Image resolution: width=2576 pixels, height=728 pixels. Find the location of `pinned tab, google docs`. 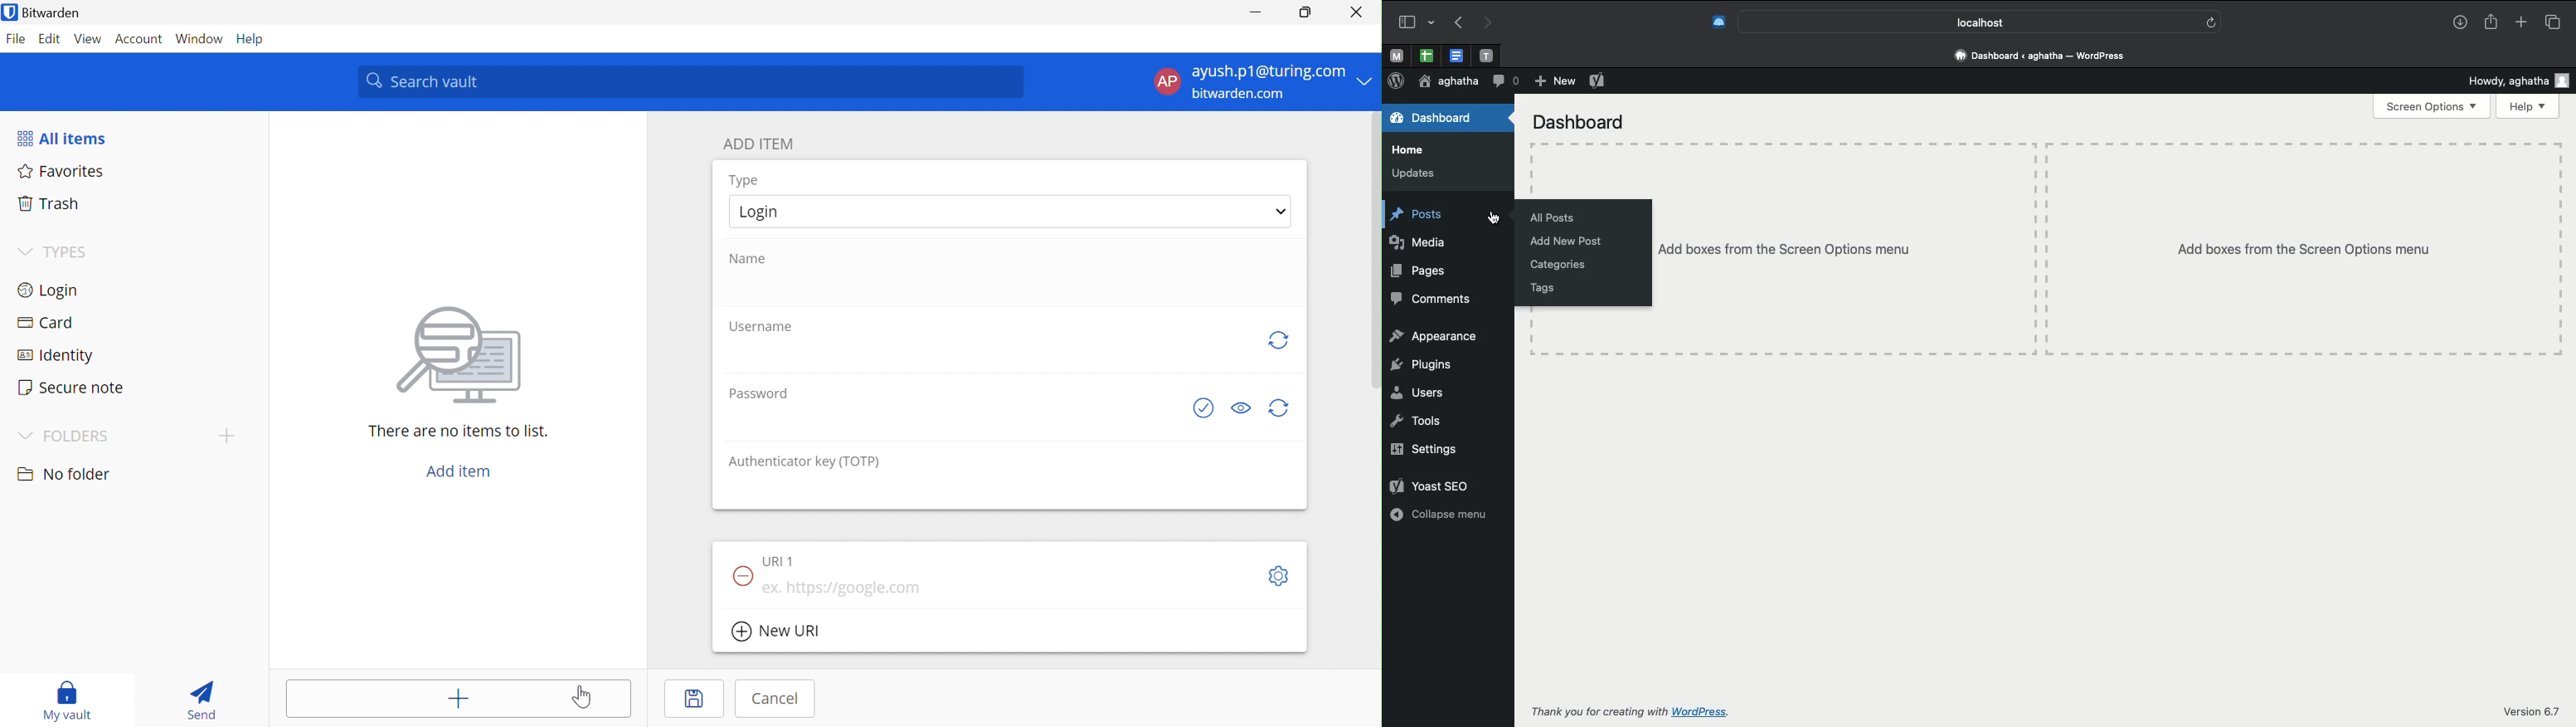

pinned tab, google docs is located at coordinates (1455, 52).